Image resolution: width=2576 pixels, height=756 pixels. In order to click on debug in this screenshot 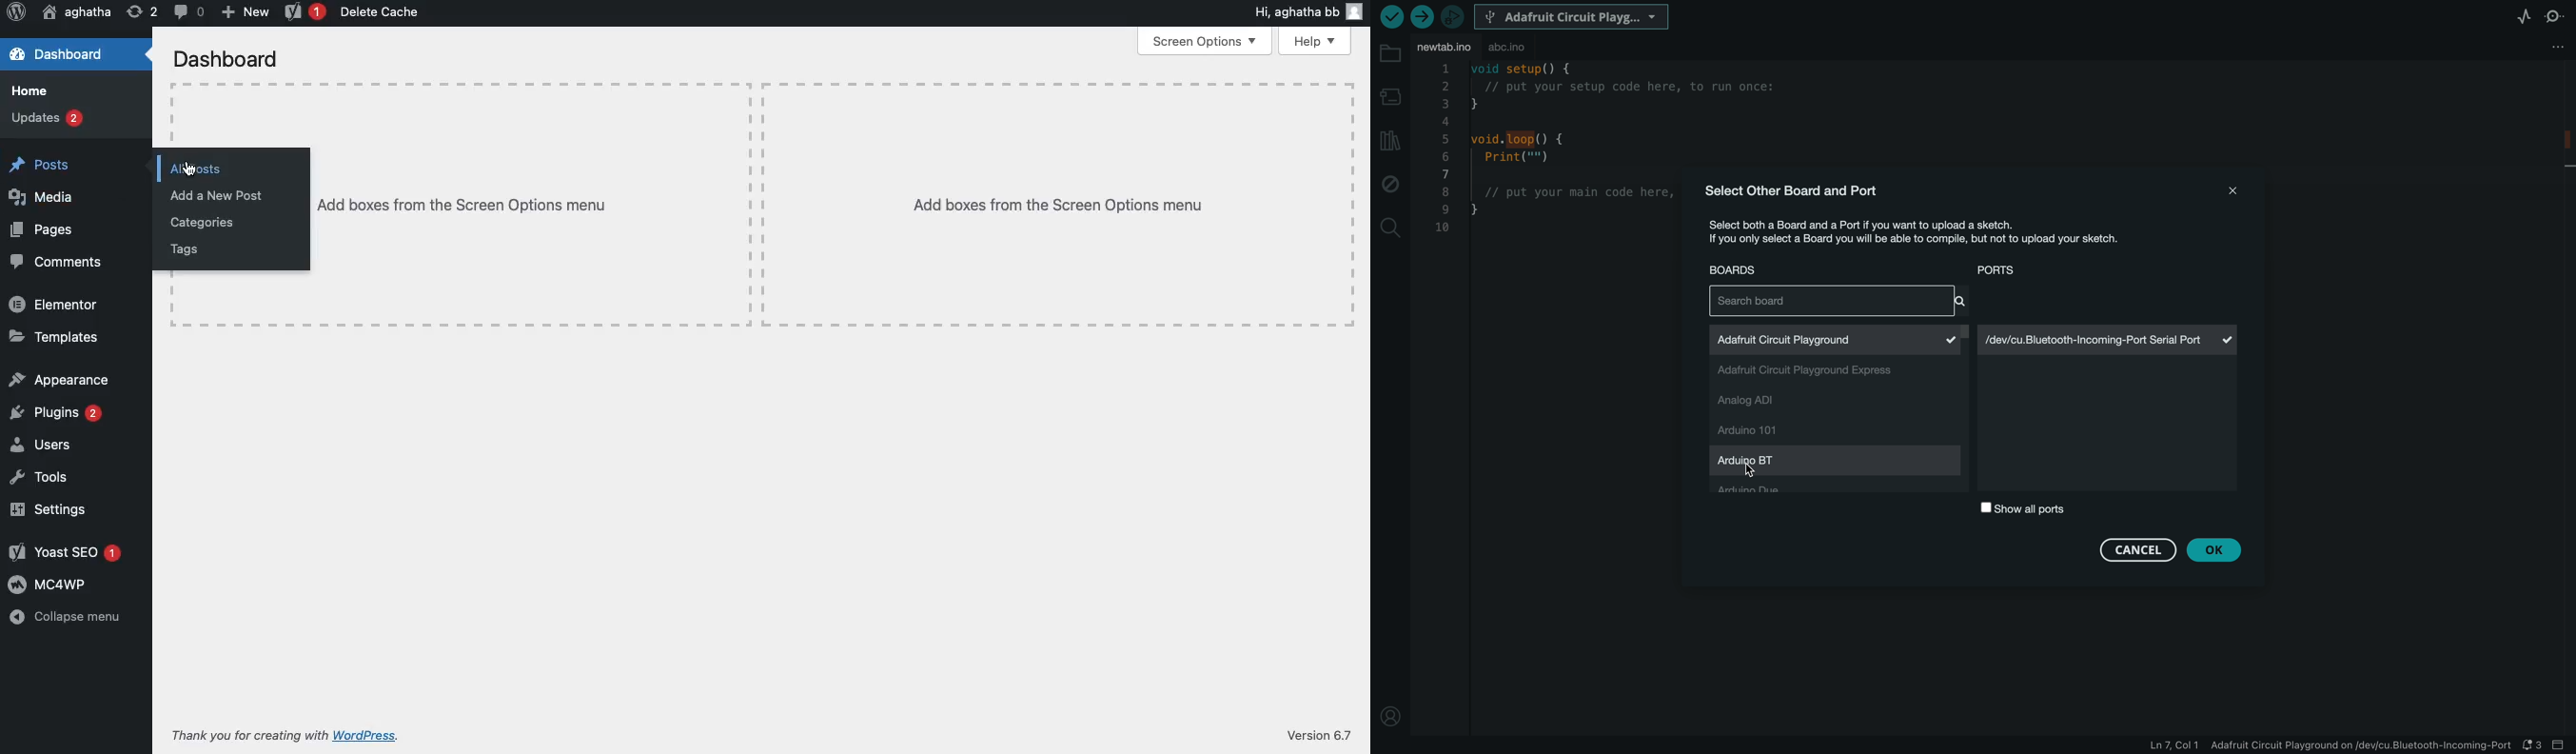, I will do `click(1390, 181)`.